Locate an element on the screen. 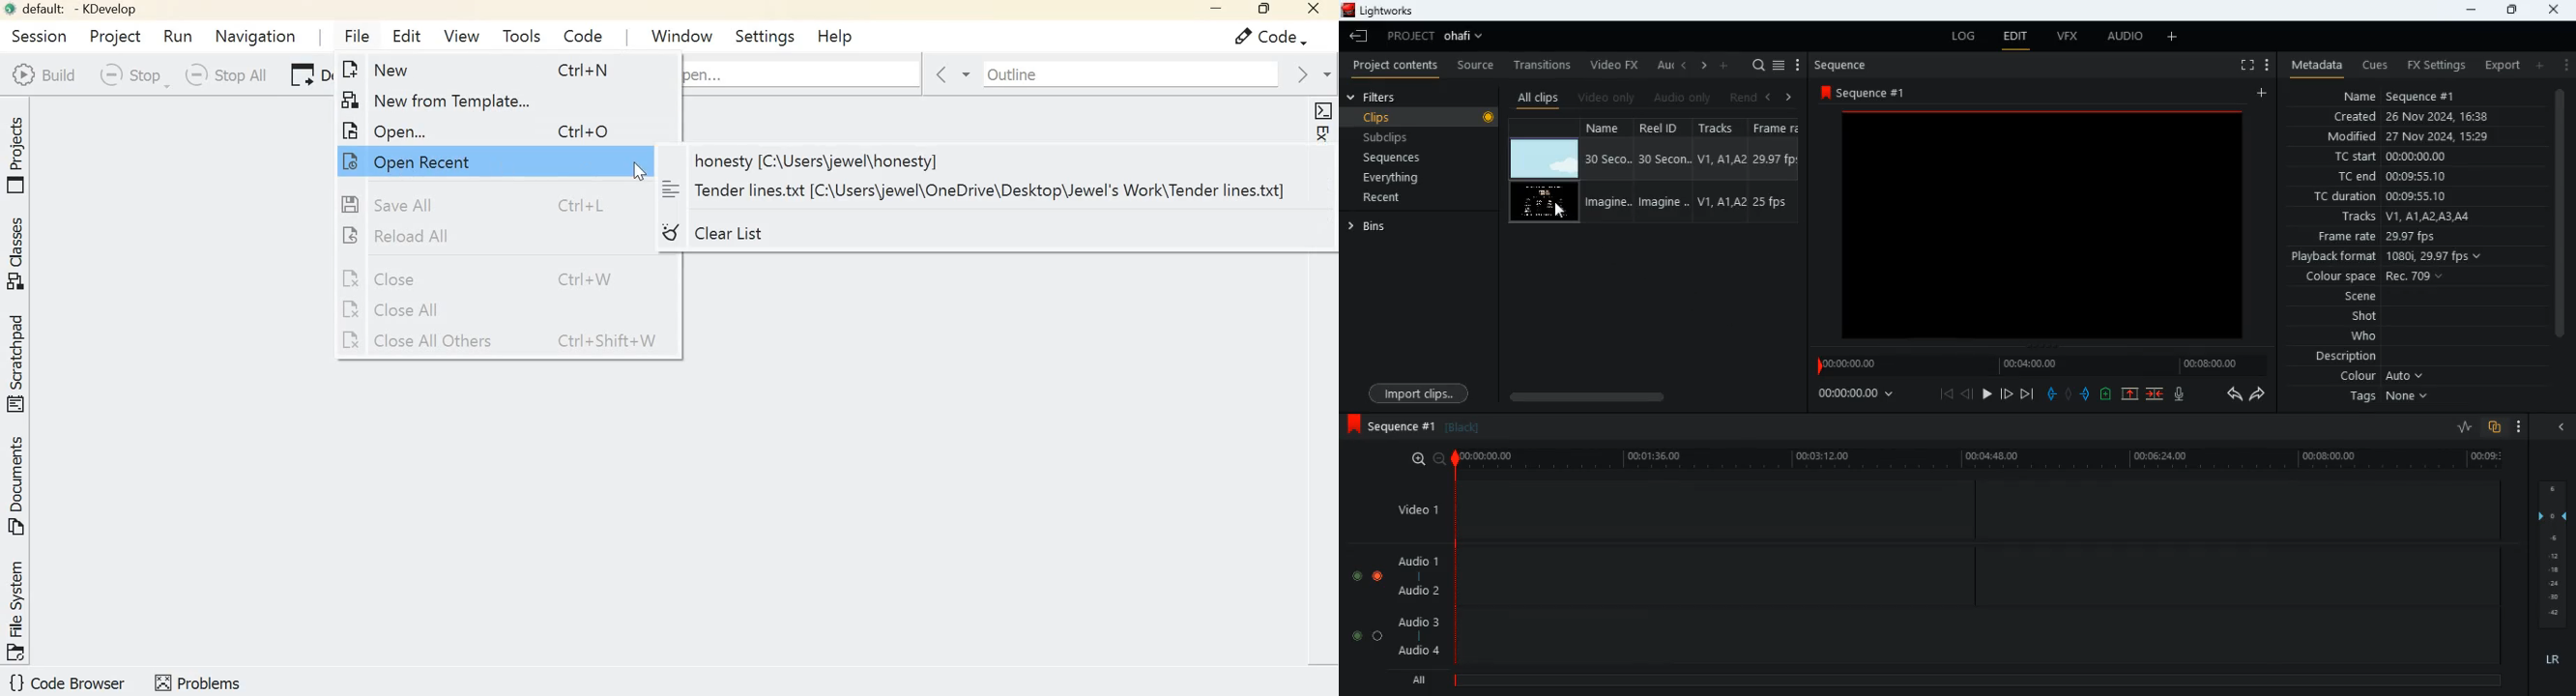 The image size is (2576, 700). subclips is located at coordinates (1388, 140).